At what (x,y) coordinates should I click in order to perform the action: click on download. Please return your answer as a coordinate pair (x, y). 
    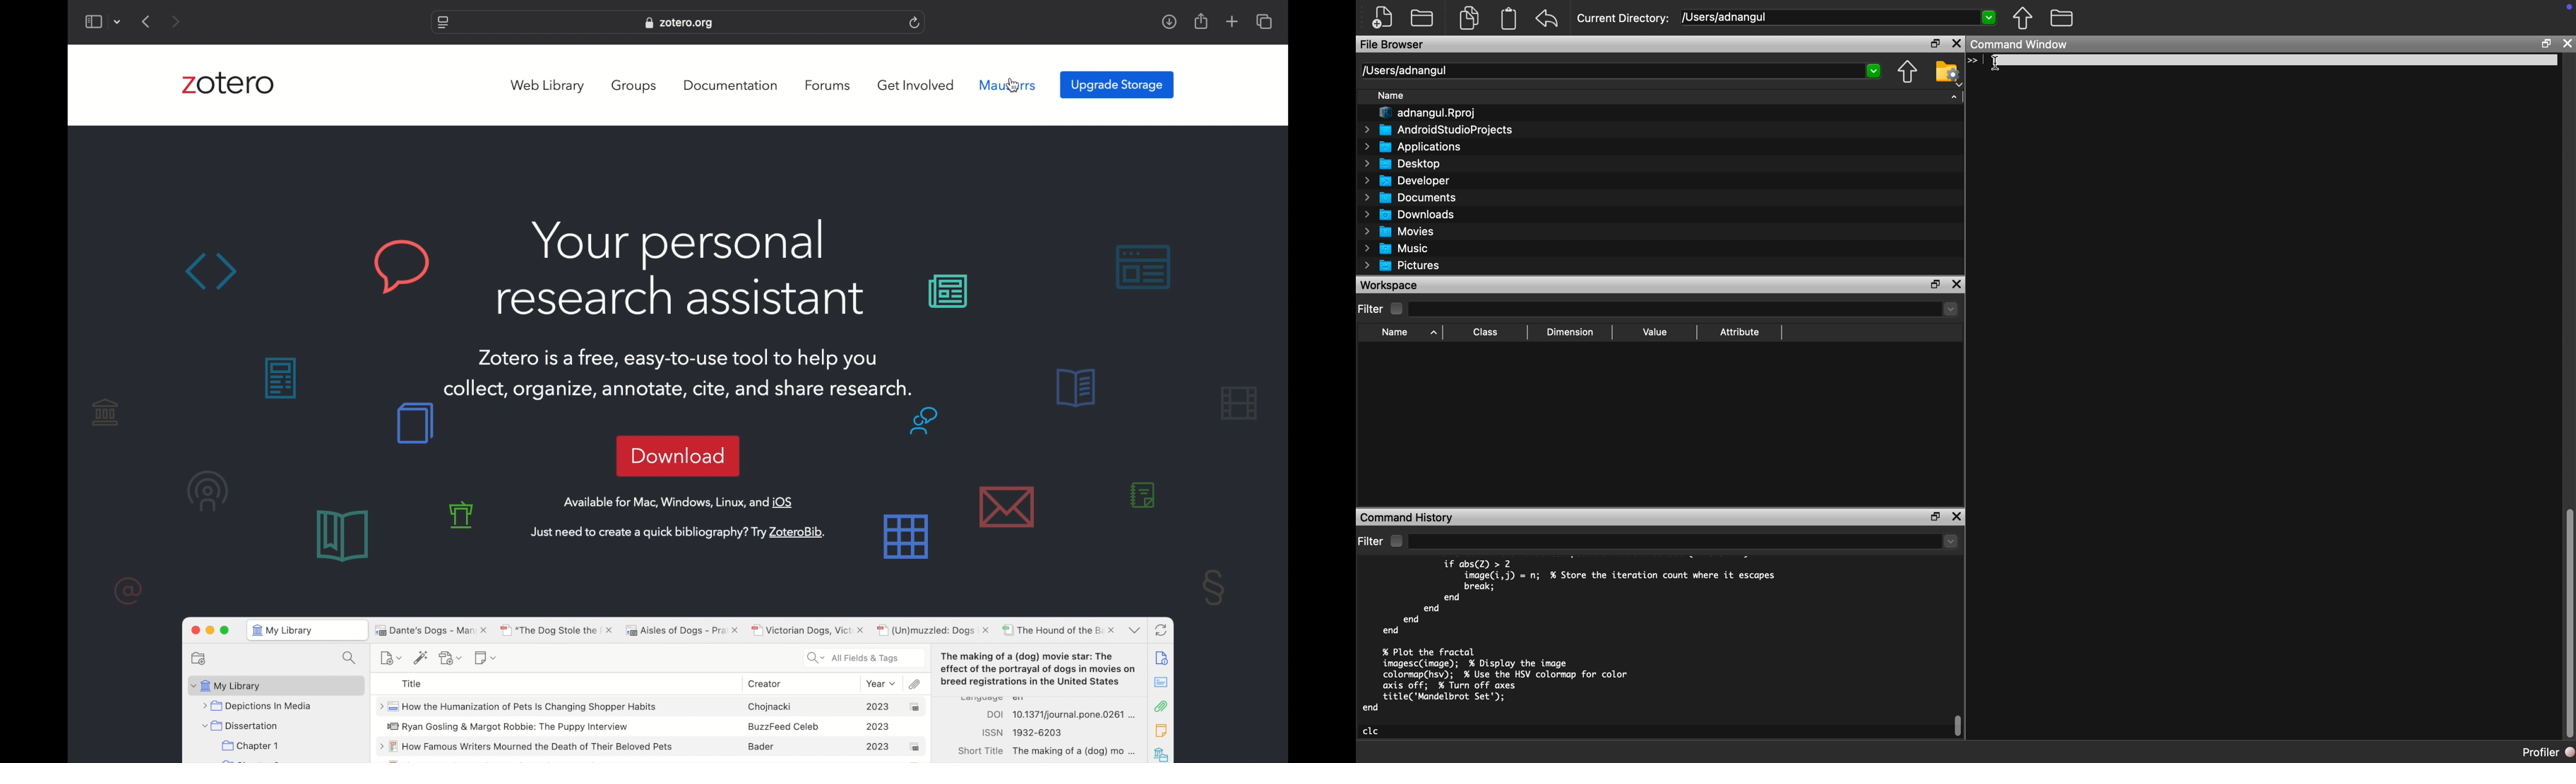
    Looking at the image, I should click on (1169, 22).